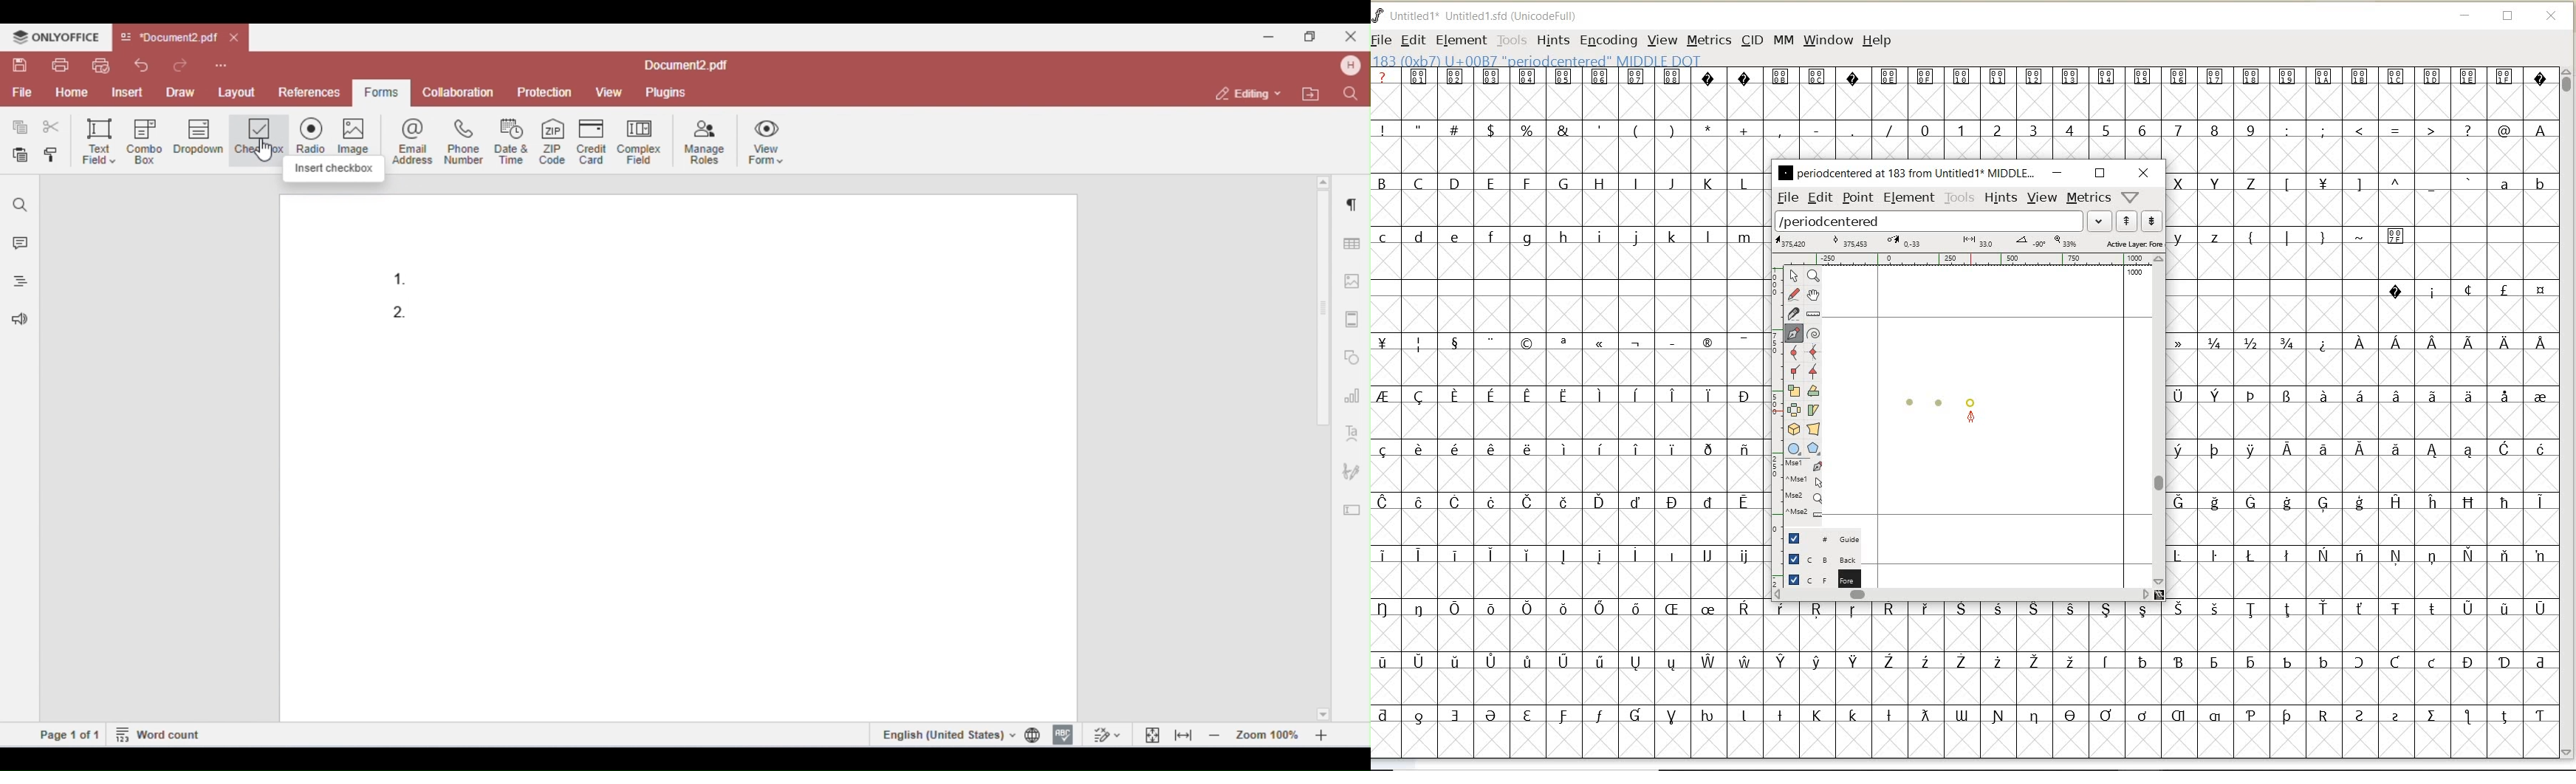 The height and width of the screenshot is (784, 2576). Describe the element at coordinates (2218, 182) in the screenshot. I see `uppercase letters` at that location.